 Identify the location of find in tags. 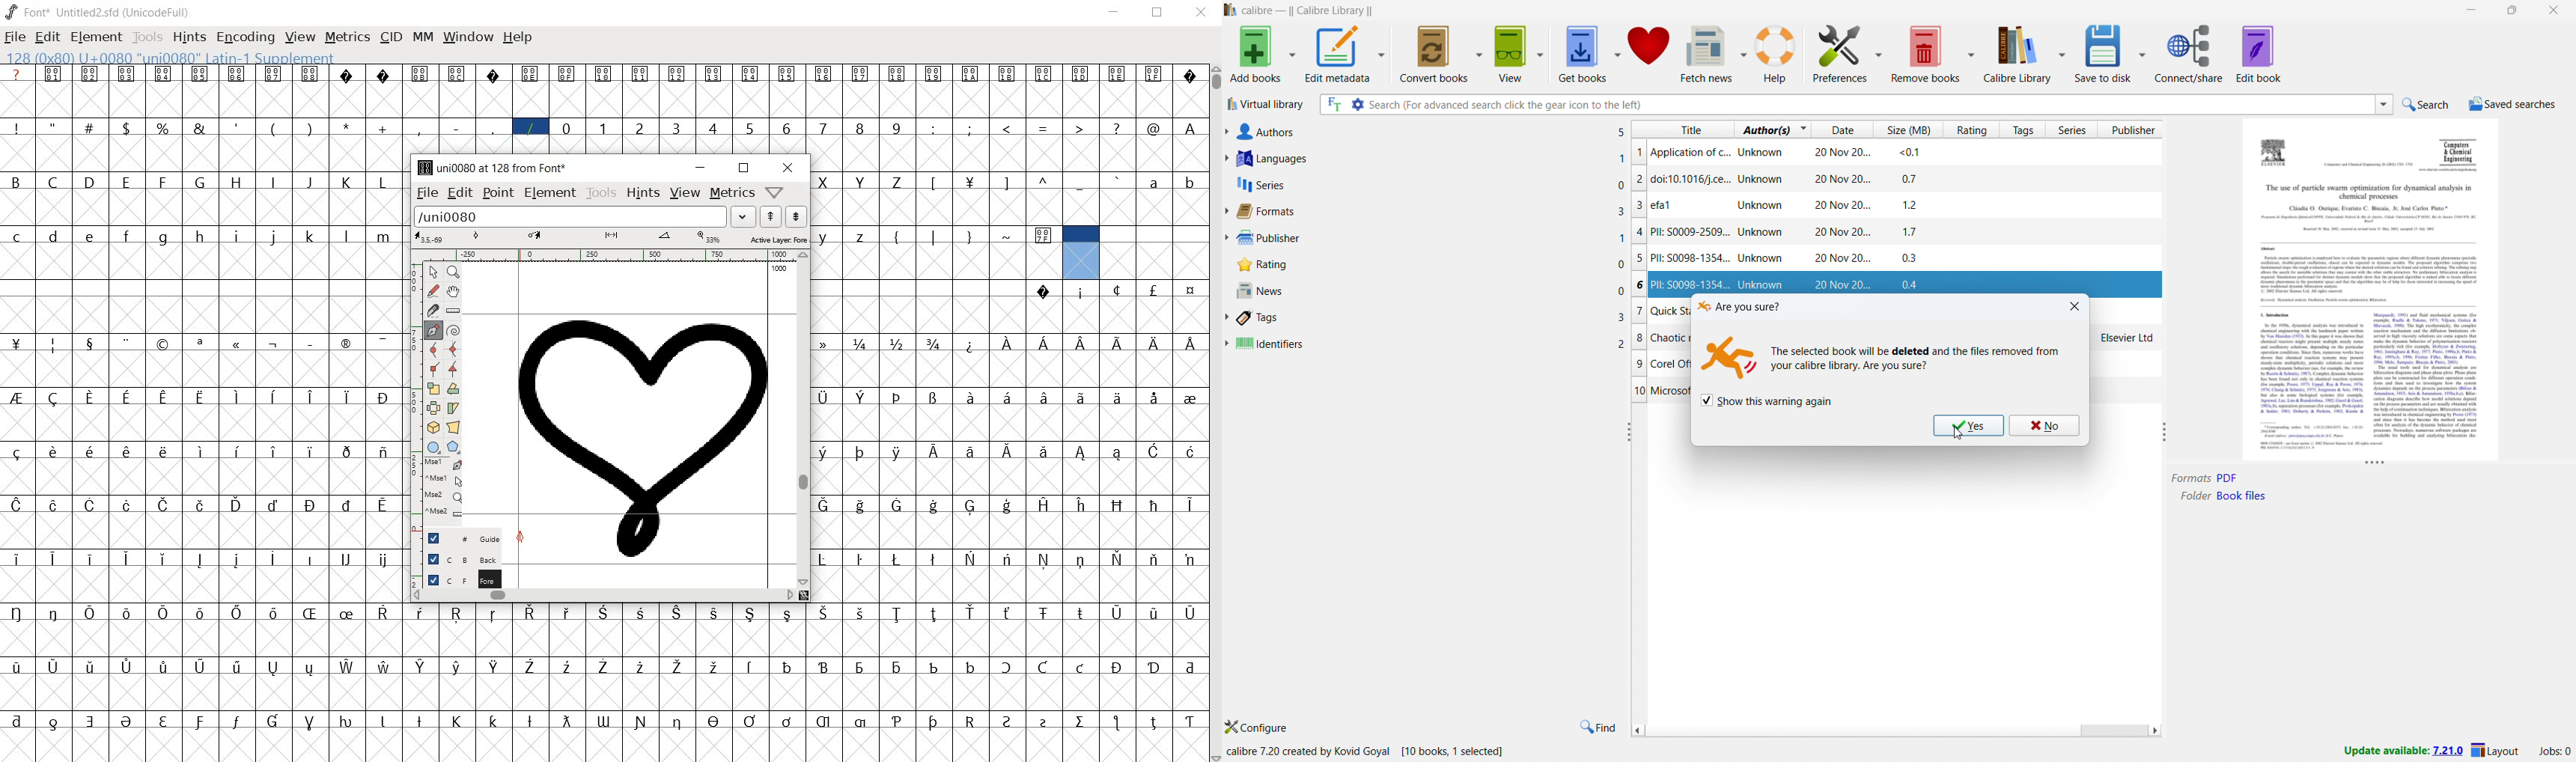
(1598, 727).